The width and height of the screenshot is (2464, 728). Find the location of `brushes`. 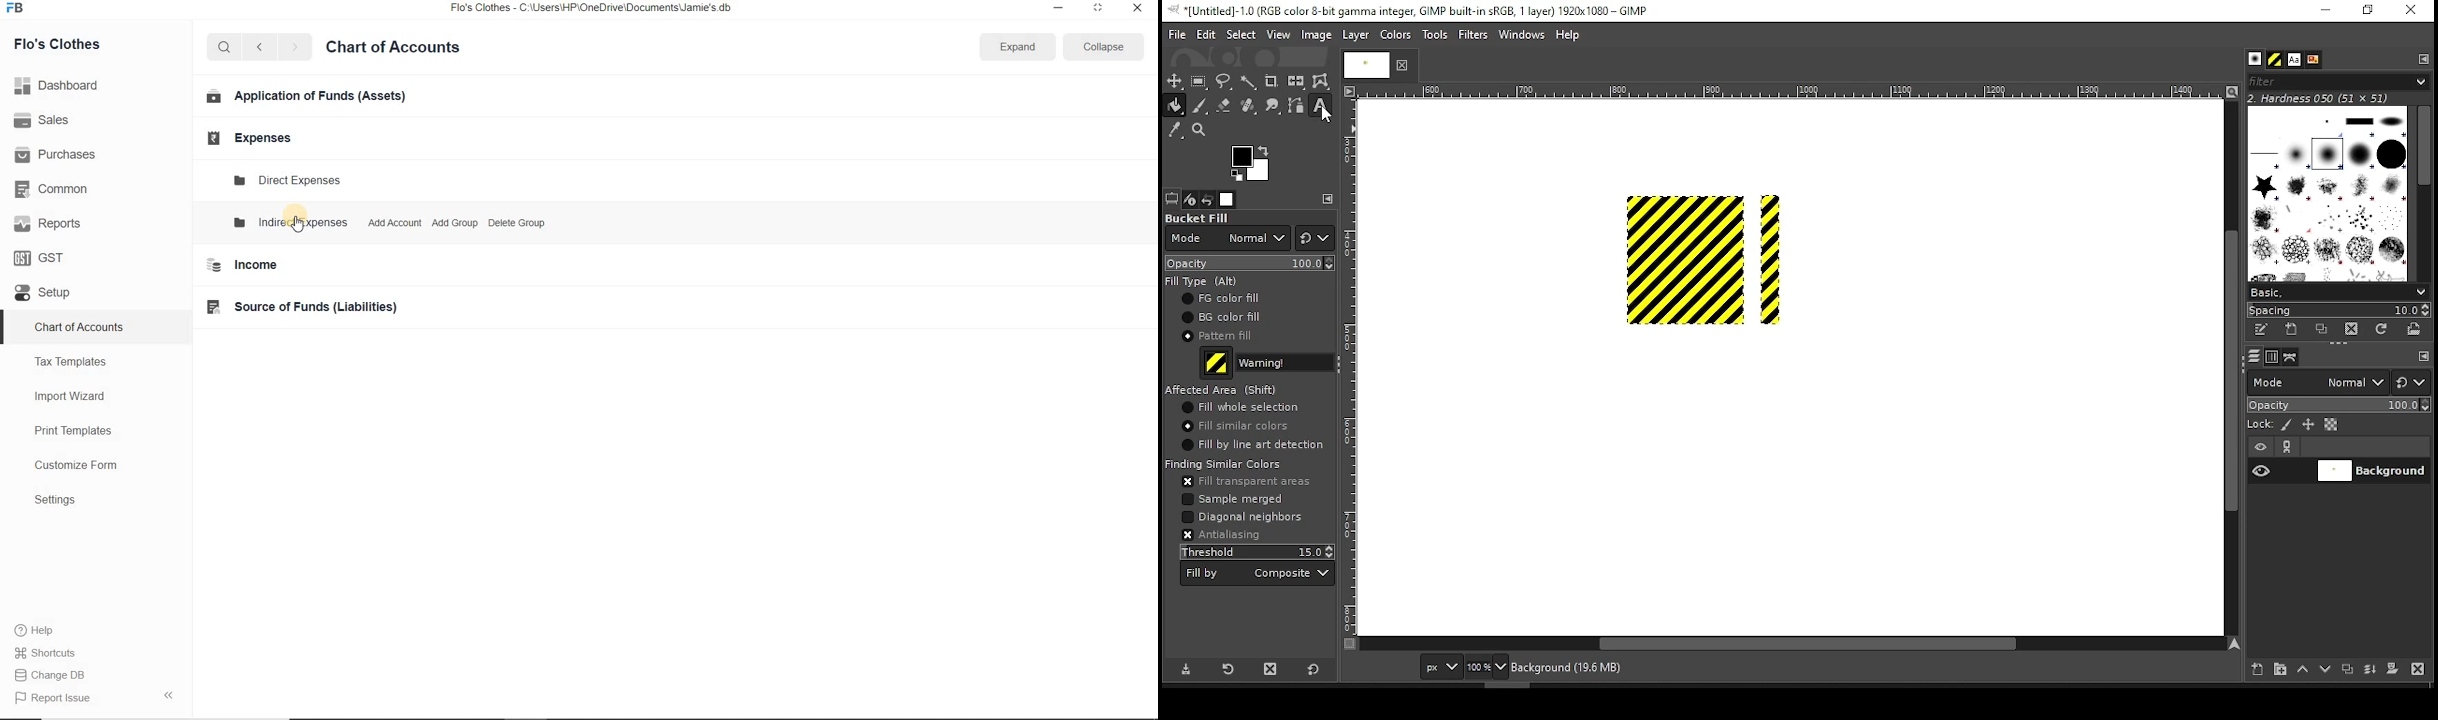

brushes is located at coordinates (2327, 193).